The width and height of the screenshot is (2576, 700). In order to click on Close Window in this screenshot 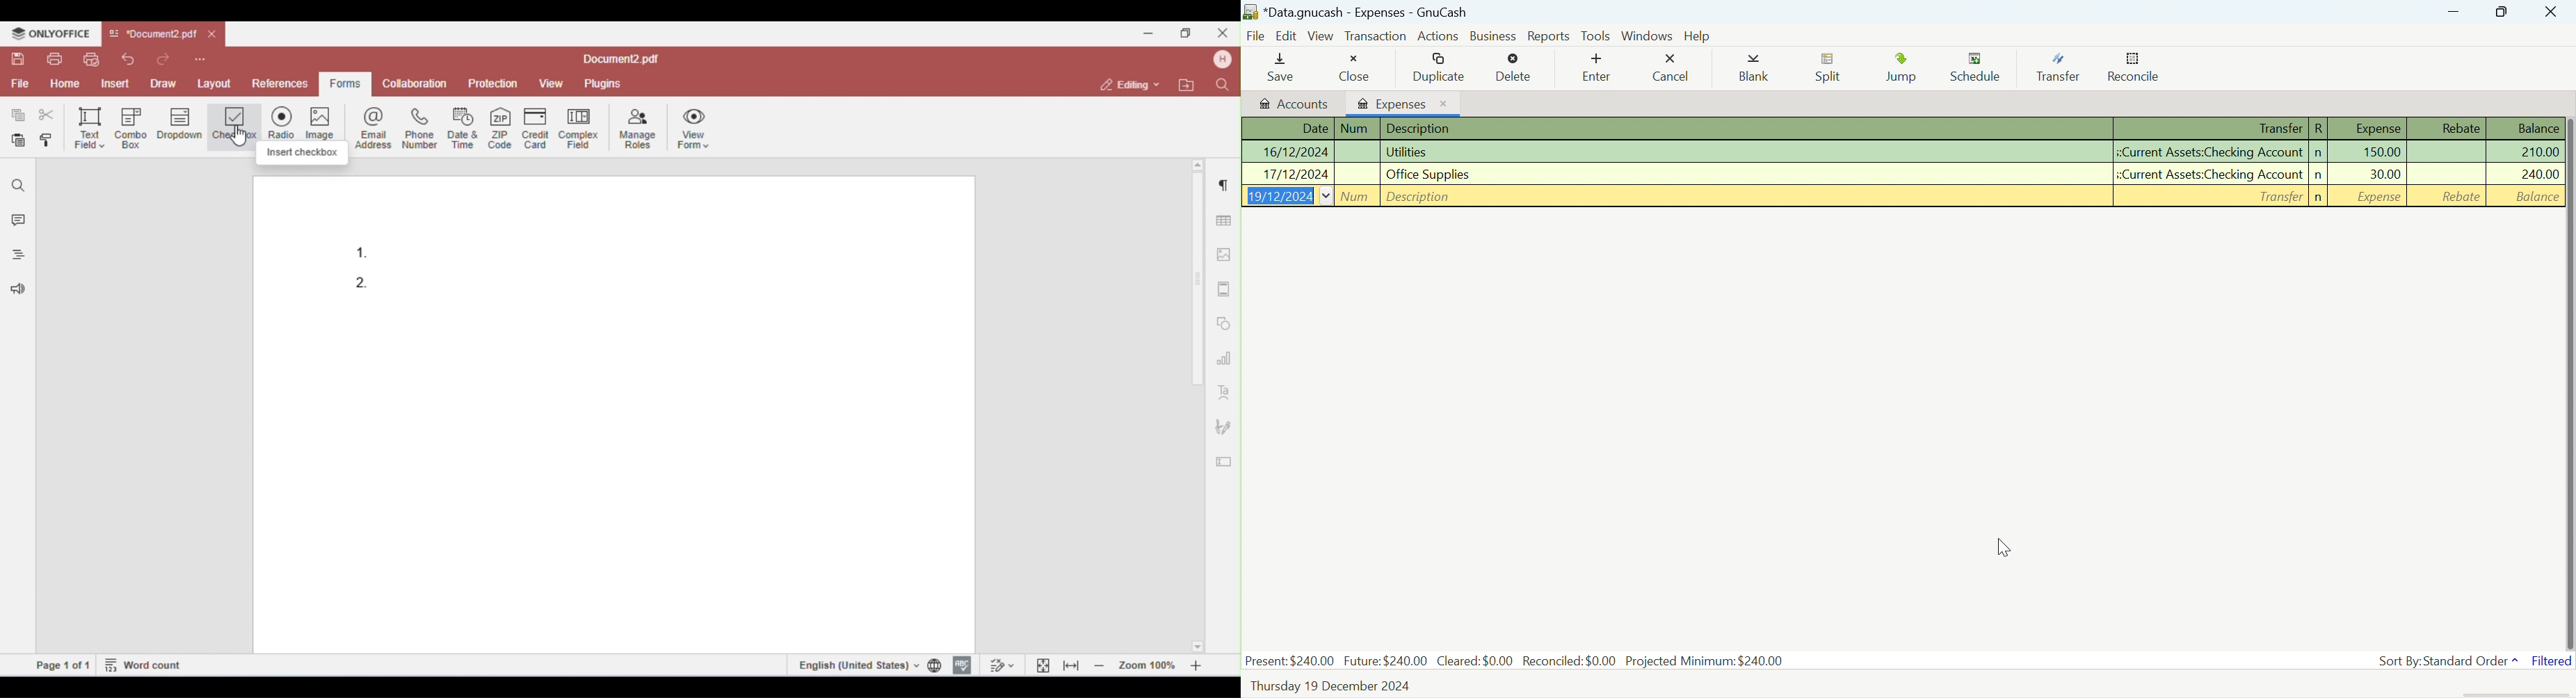, I will do `click(2551, 11)`.